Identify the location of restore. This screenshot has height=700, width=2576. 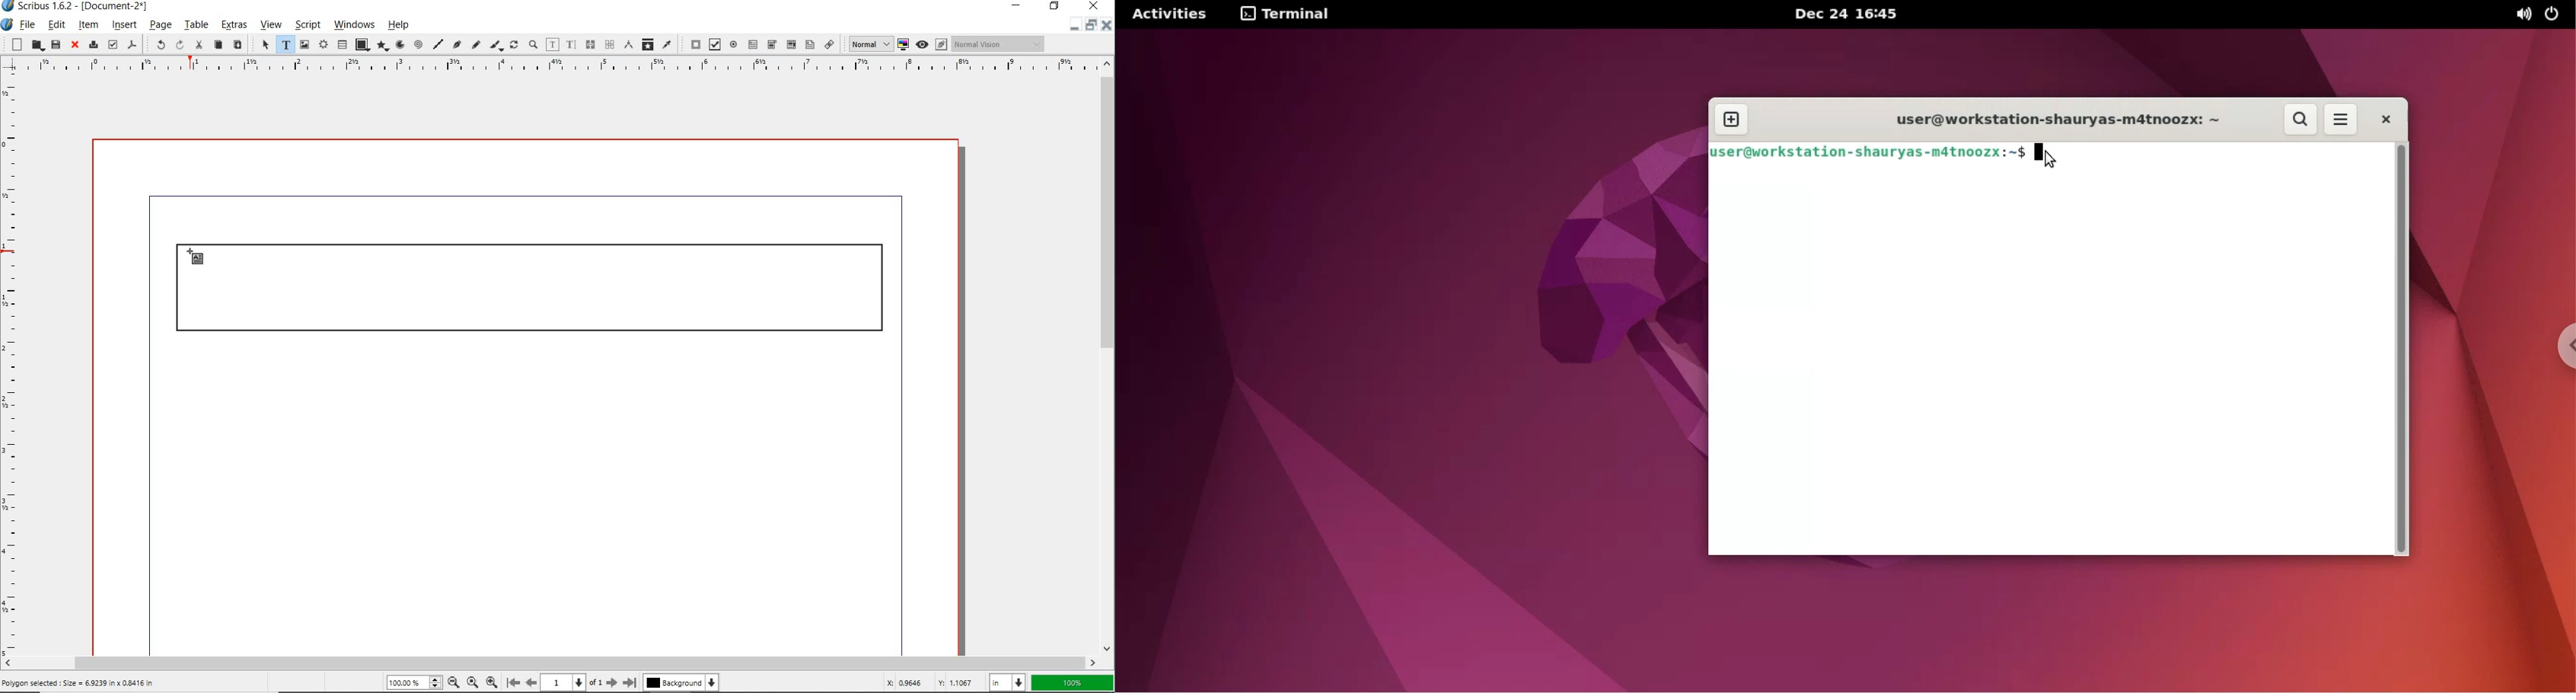
(1091, 28).